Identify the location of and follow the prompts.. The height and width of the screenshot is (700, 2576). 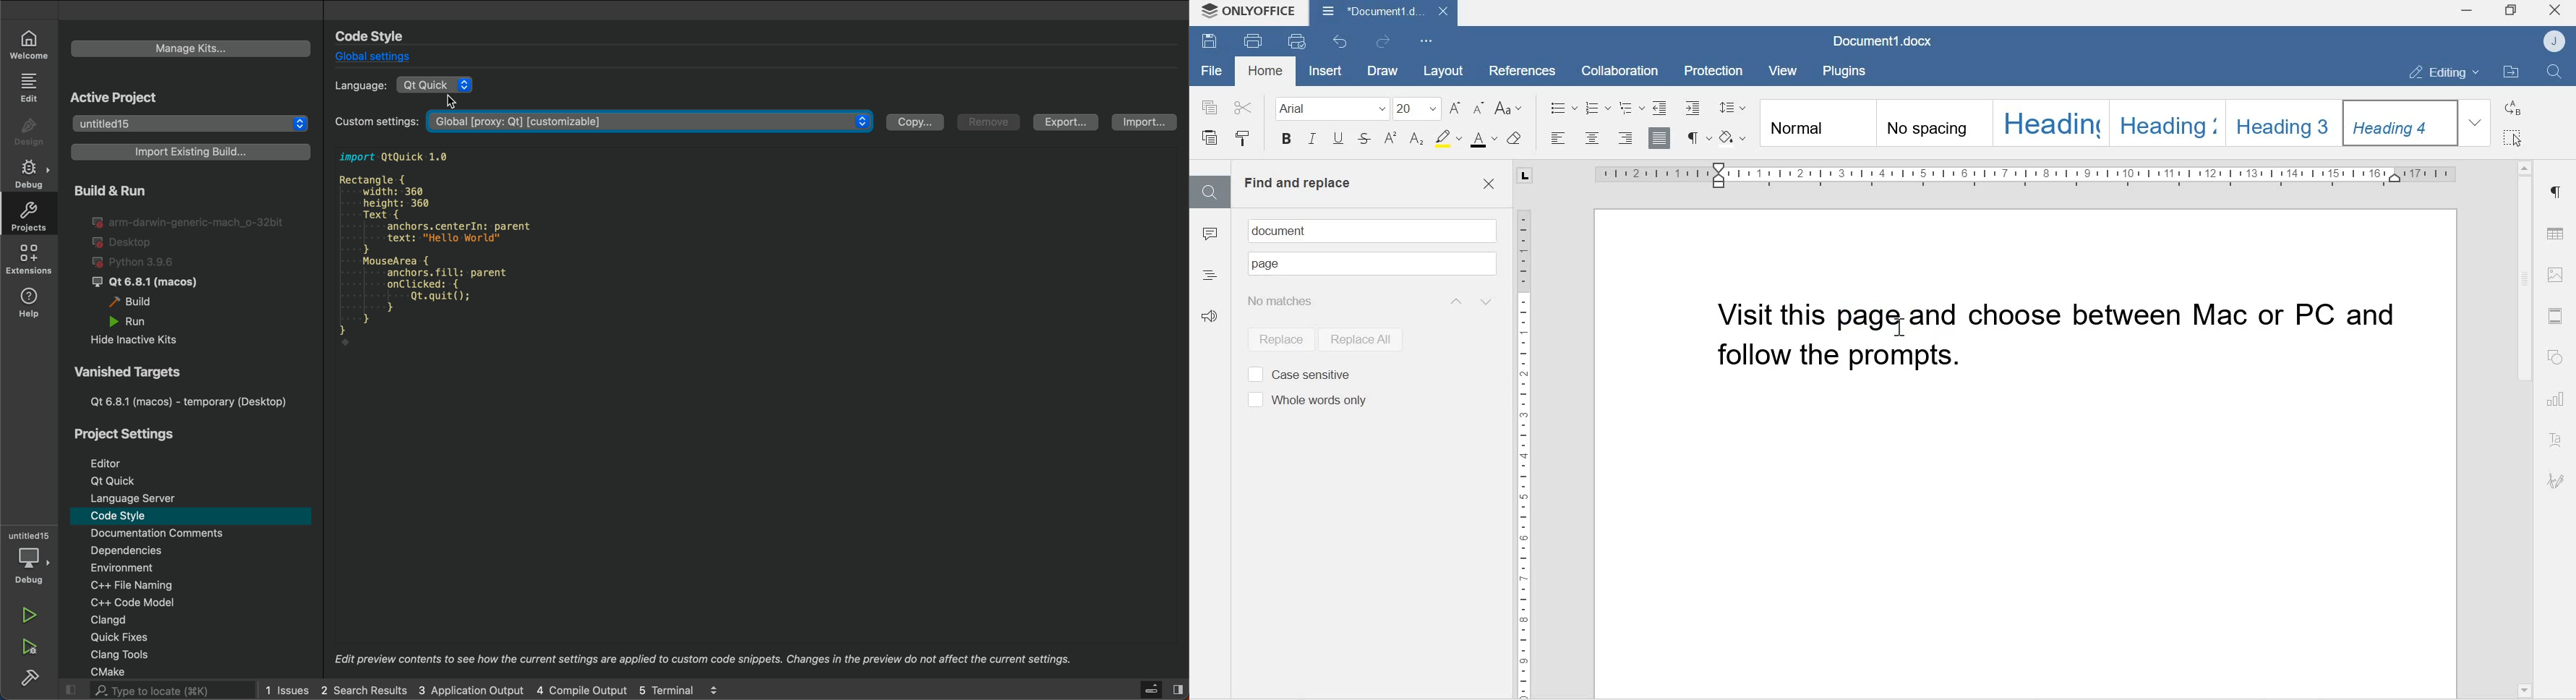
(1882, 361).